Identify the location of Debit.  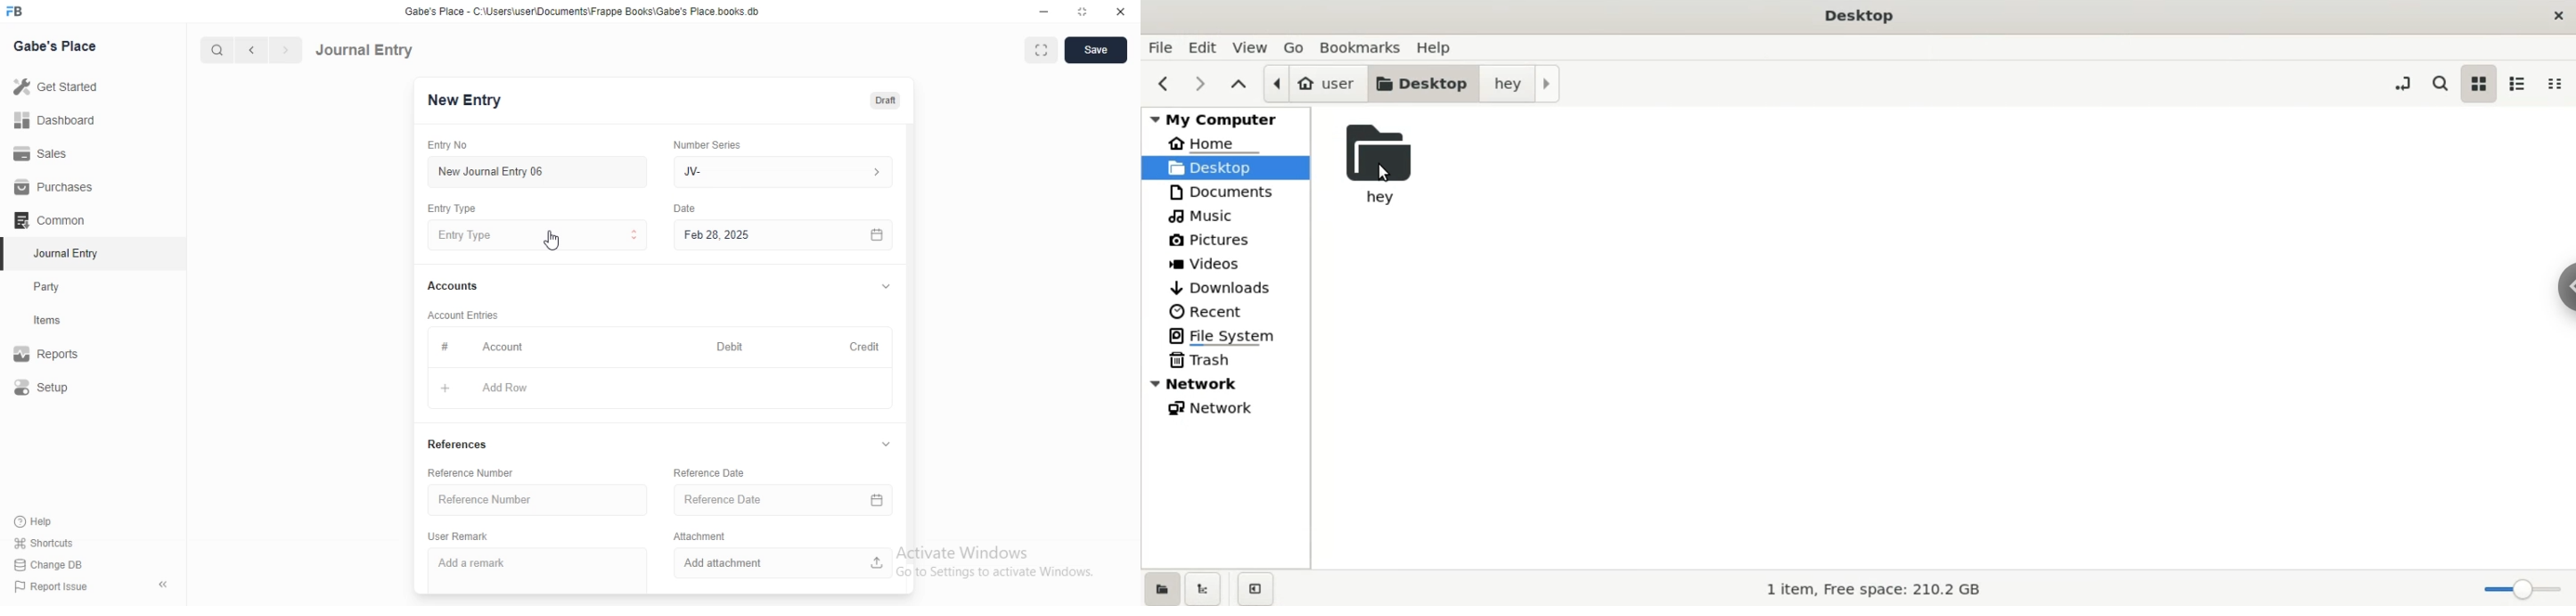
(731, 346).